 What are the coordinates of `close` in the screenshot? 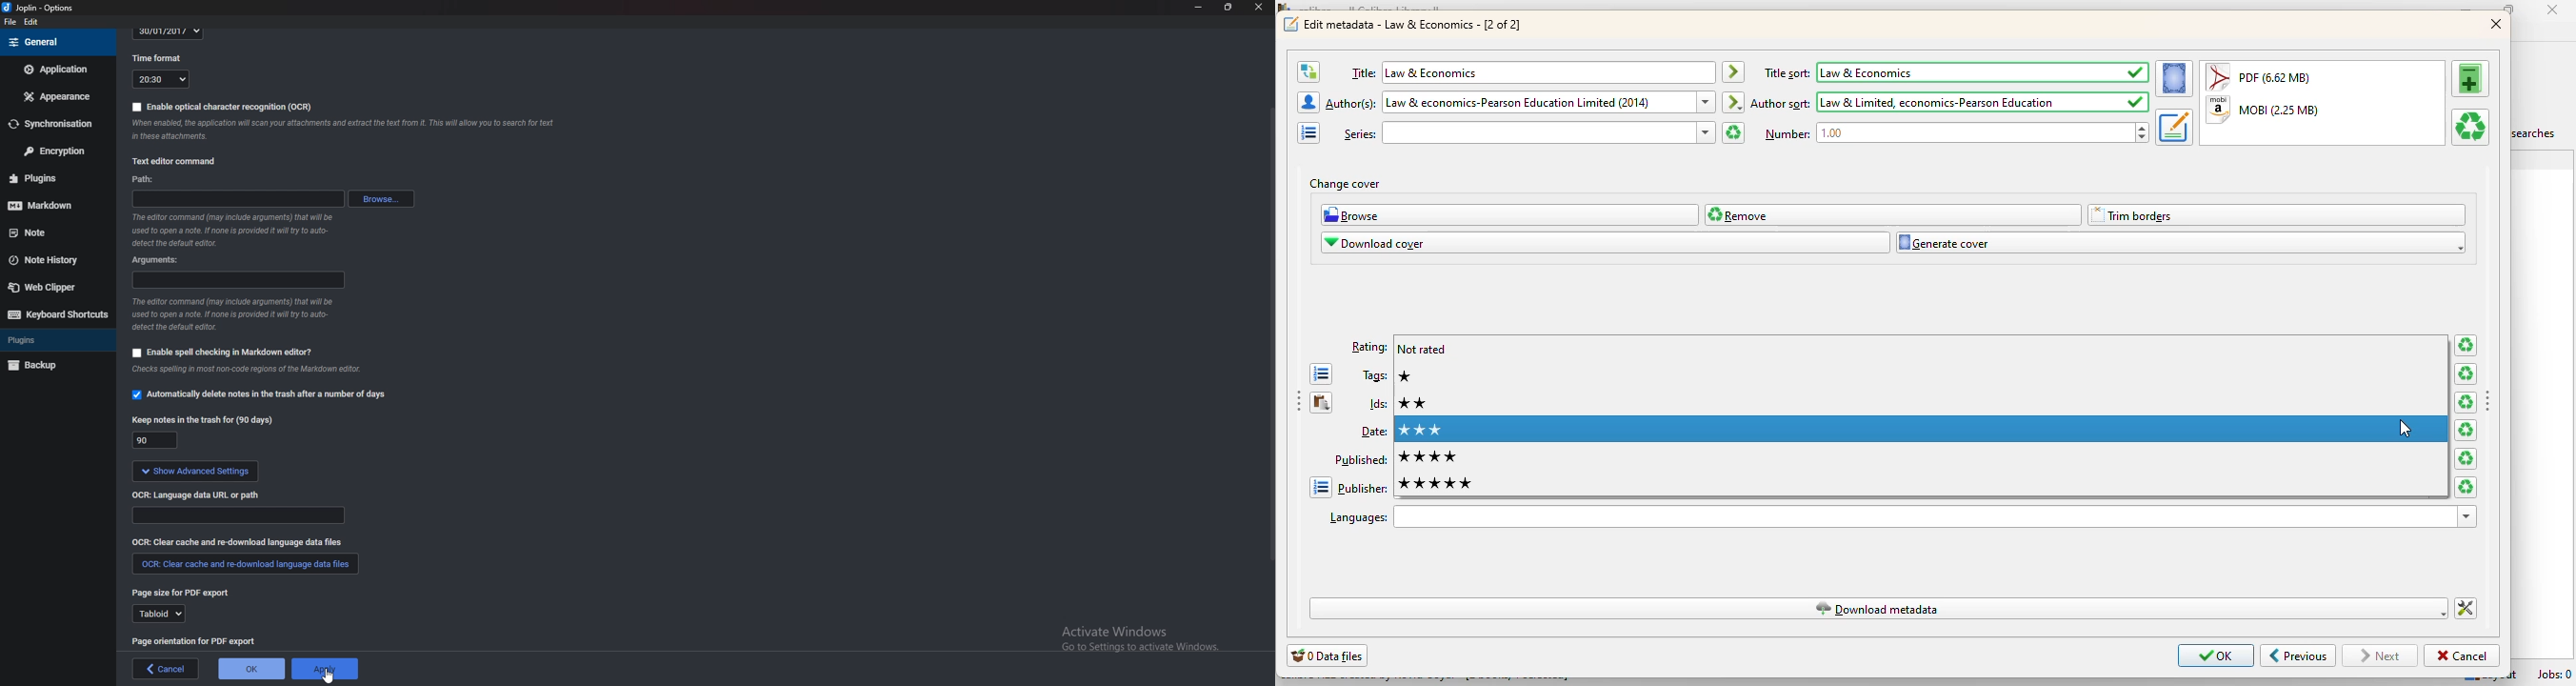 It's located at (1258, 8).